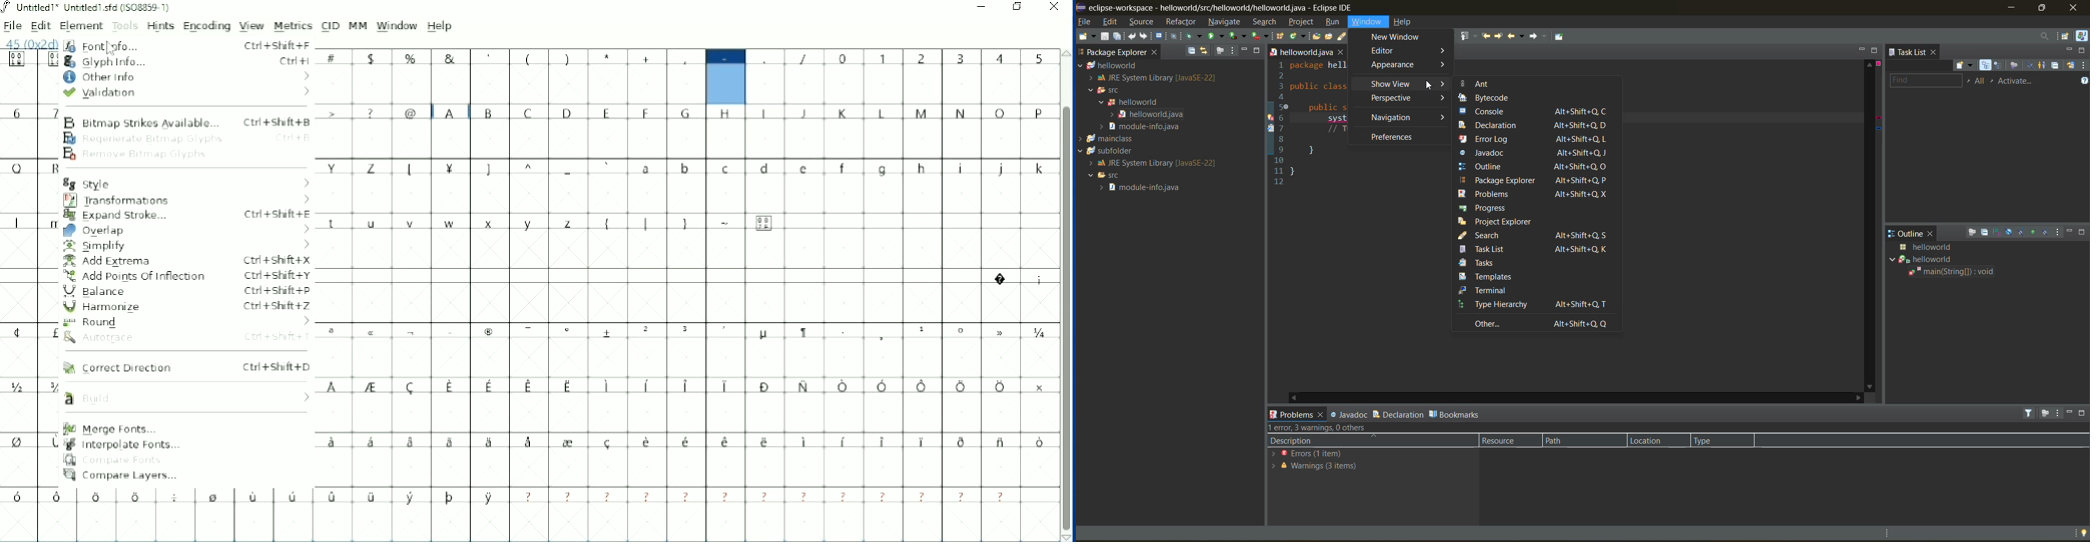 The width and height of the screenshot is (2100, 560). I want to click on show tasks UI legend, so click(2084, 80).